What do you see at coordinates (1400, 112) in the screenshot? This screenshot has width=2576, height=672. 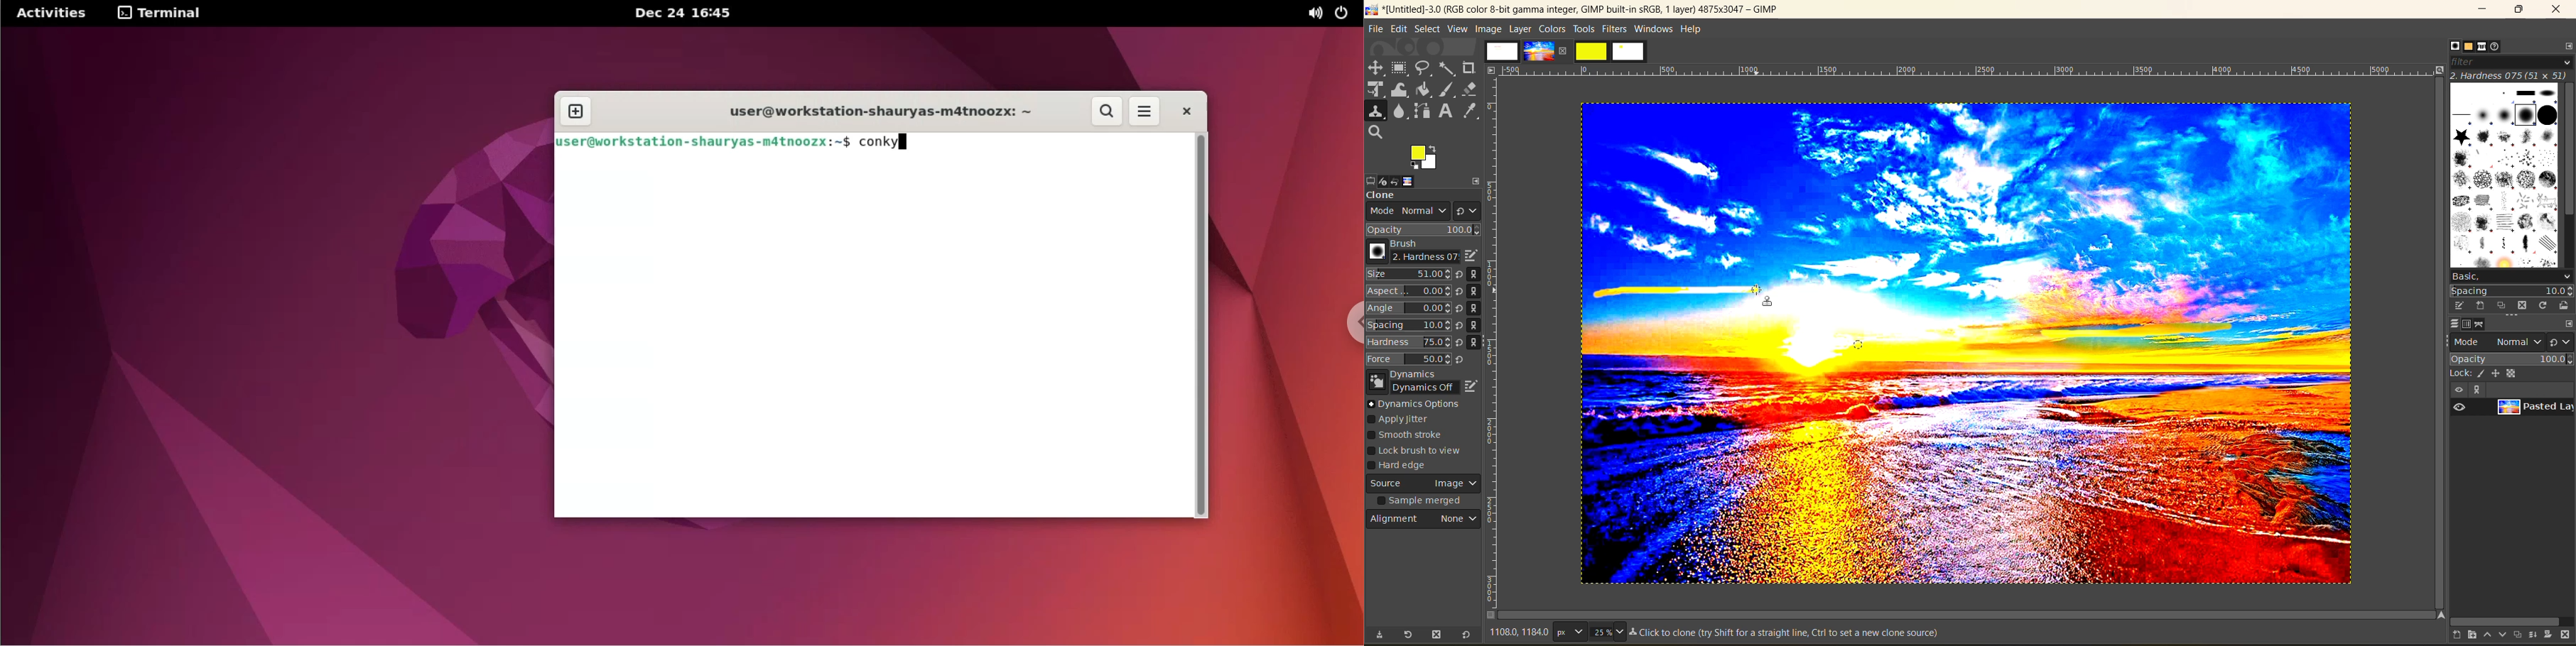 I see `smdge tool` at bounding box center [1400, 112].